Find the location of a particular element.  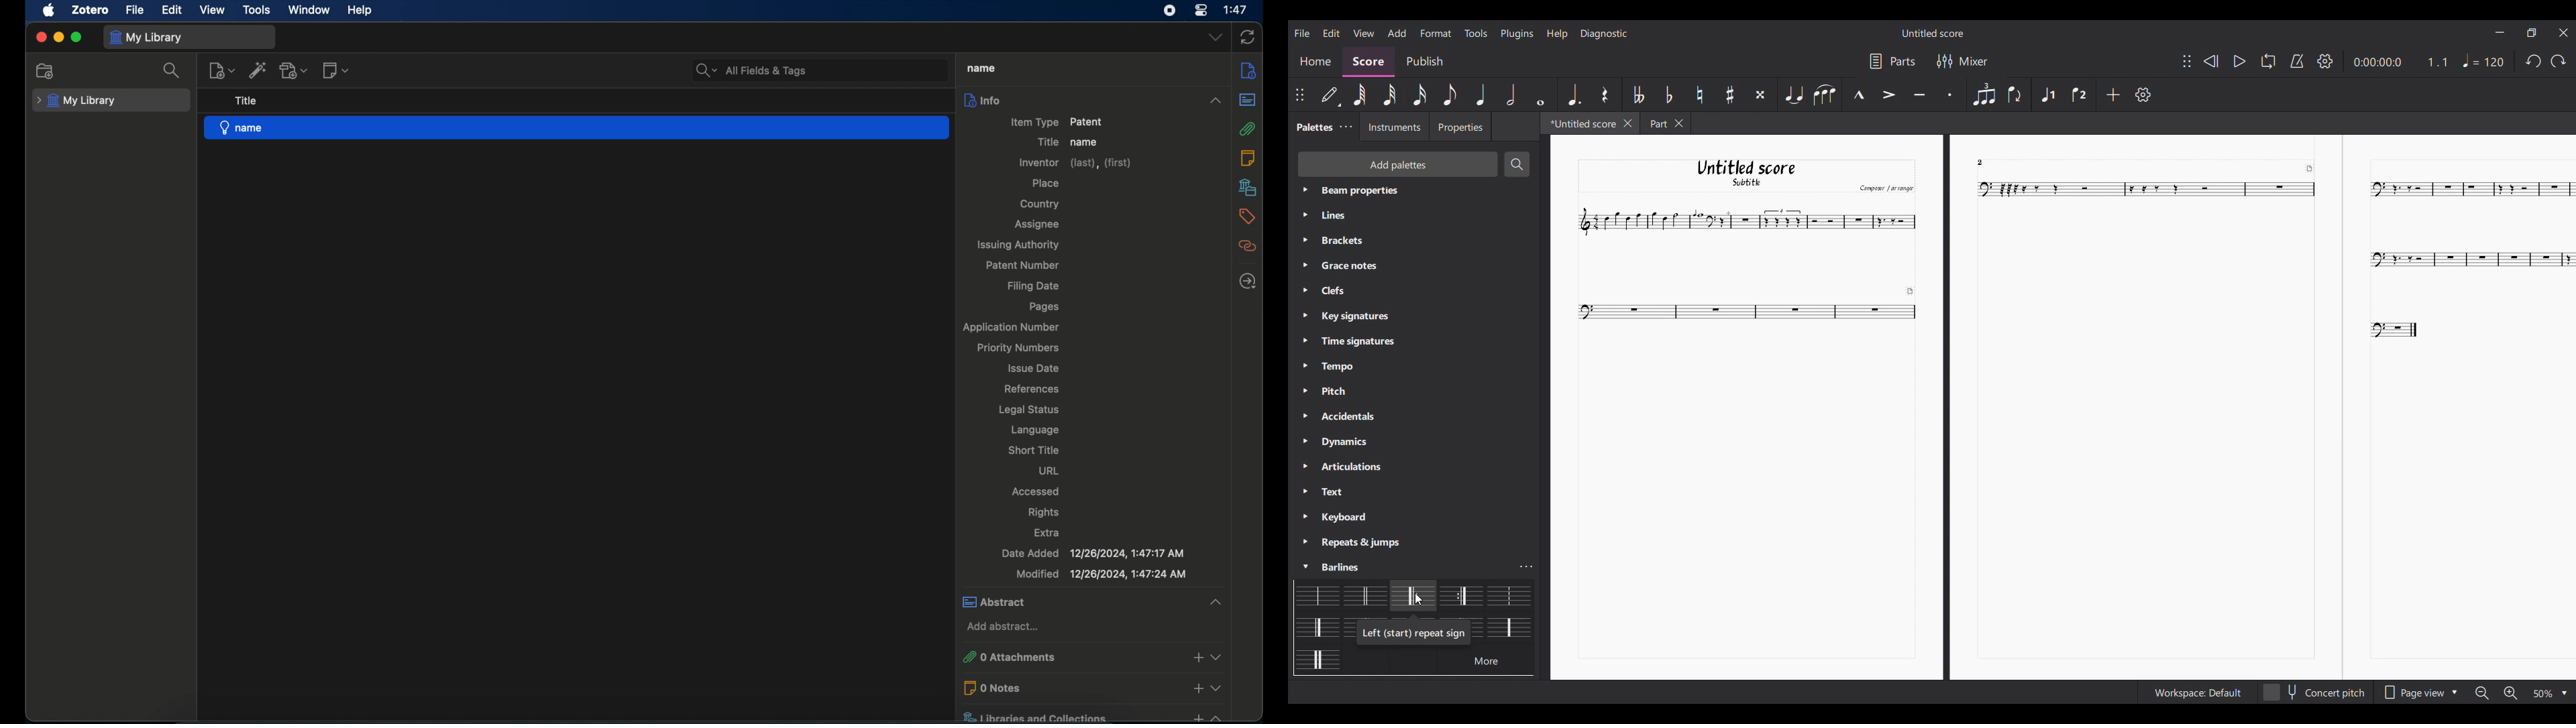

Metronome is located at coordinates (2297, 61).